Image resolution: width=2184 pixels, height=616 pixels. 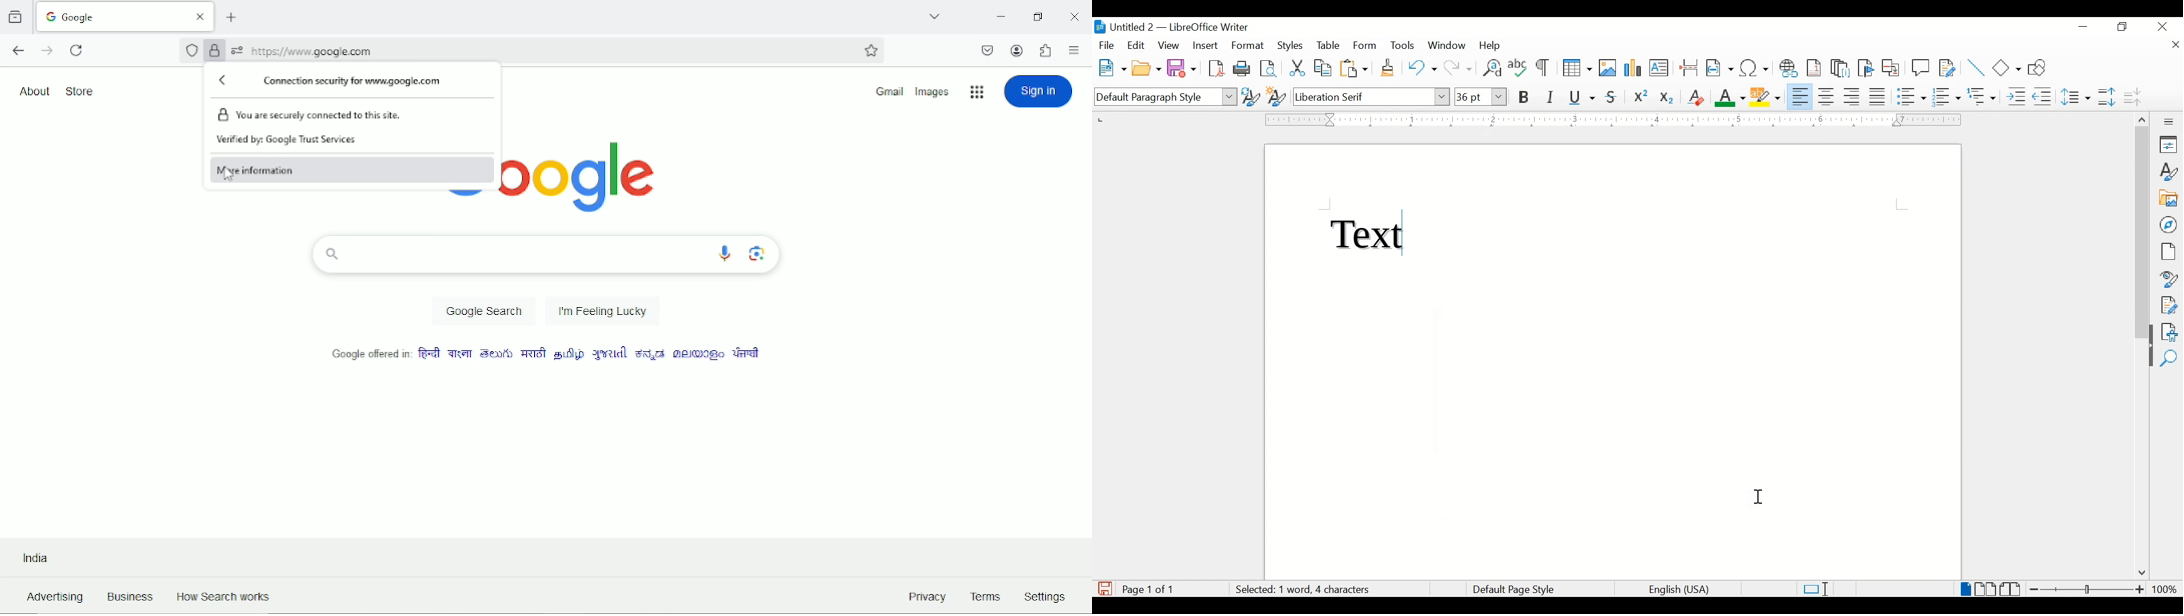 I want to click on new style from selection, so click(x=1277, y=94).